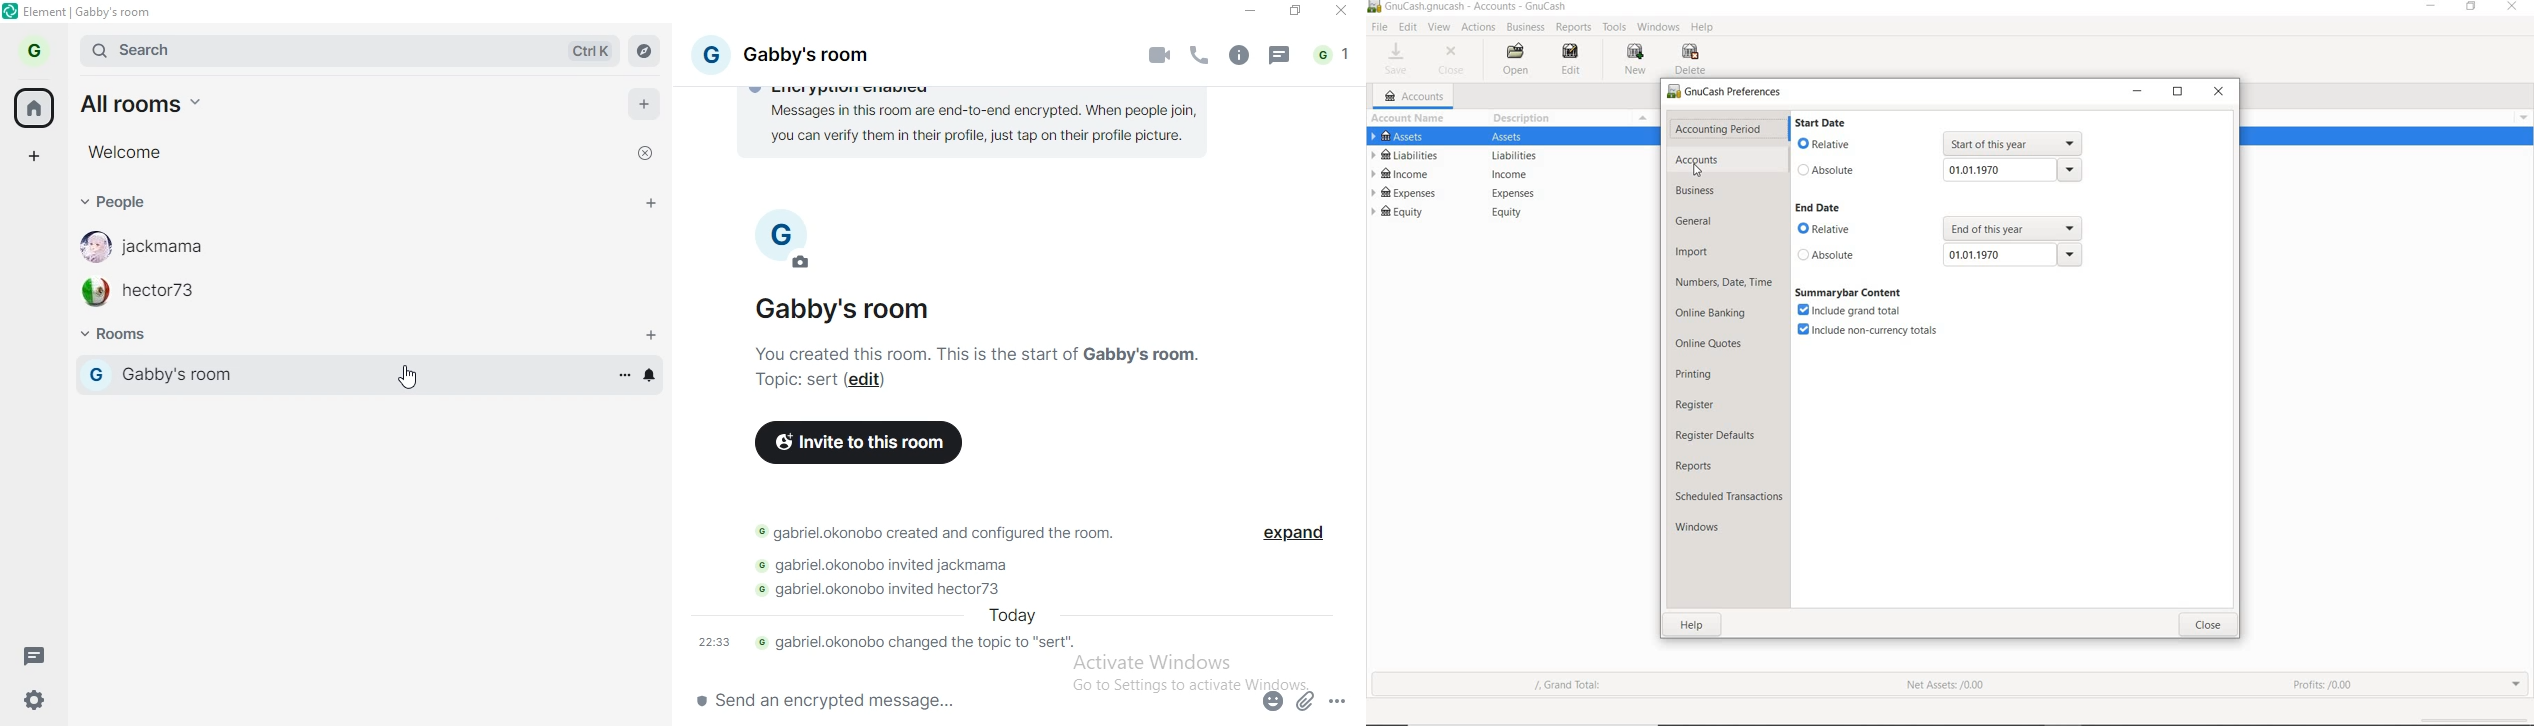  I want to click on options, so click(623, 374).